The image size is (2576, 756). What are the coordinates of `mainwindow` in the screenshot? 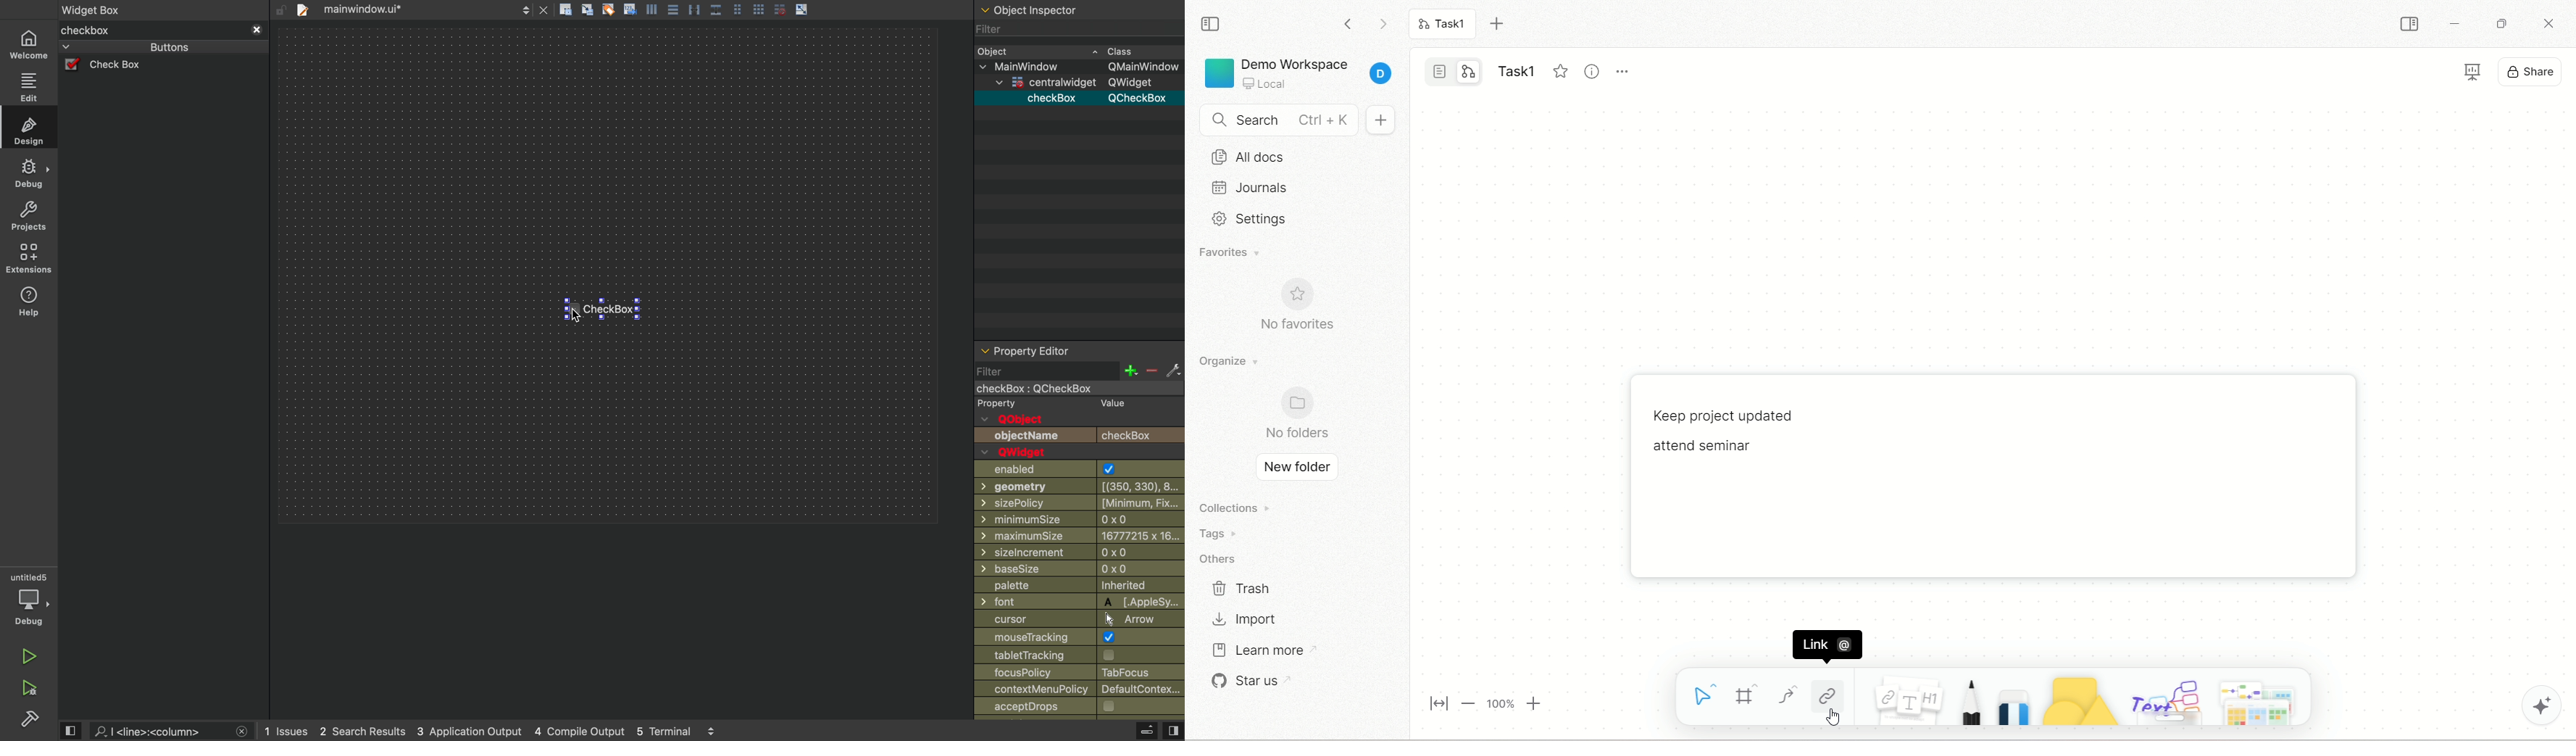 It's located at (1066, 389).